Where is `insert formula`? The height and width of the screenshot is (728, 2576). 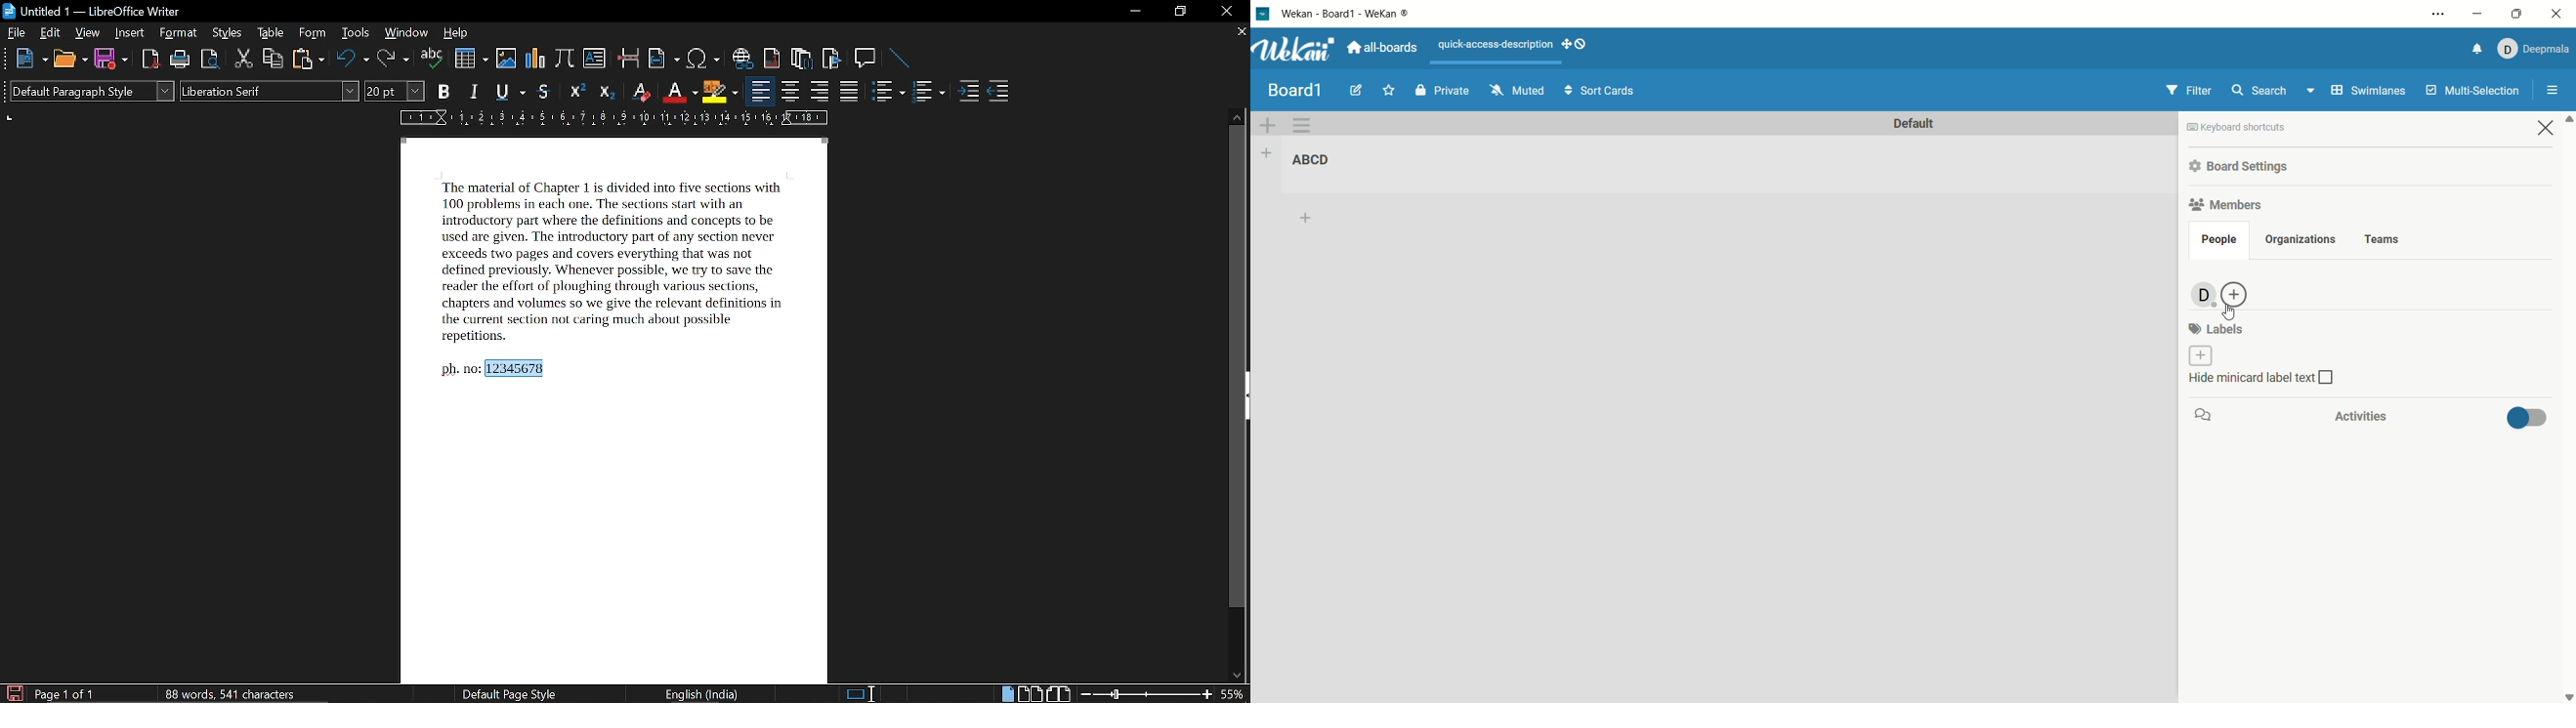
insert formula is located at coordinates (565, 58).